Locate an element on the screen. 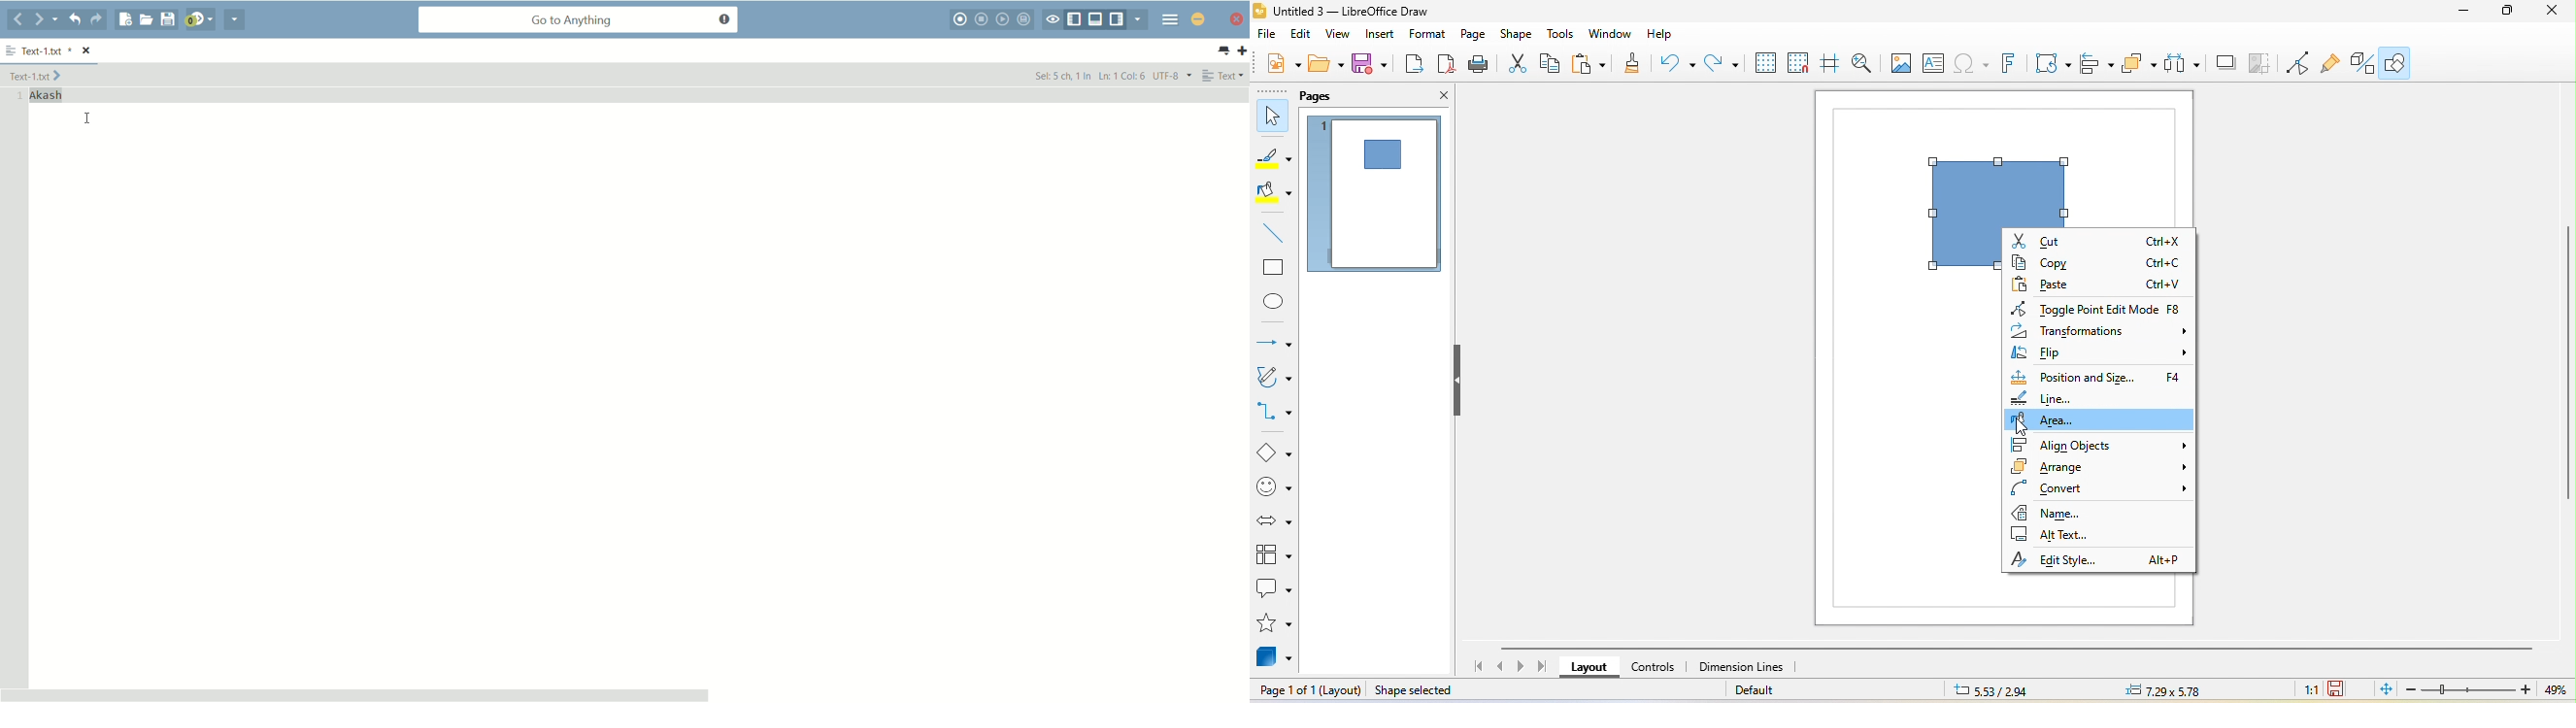  align objects is located at coordinates (2100, 447).